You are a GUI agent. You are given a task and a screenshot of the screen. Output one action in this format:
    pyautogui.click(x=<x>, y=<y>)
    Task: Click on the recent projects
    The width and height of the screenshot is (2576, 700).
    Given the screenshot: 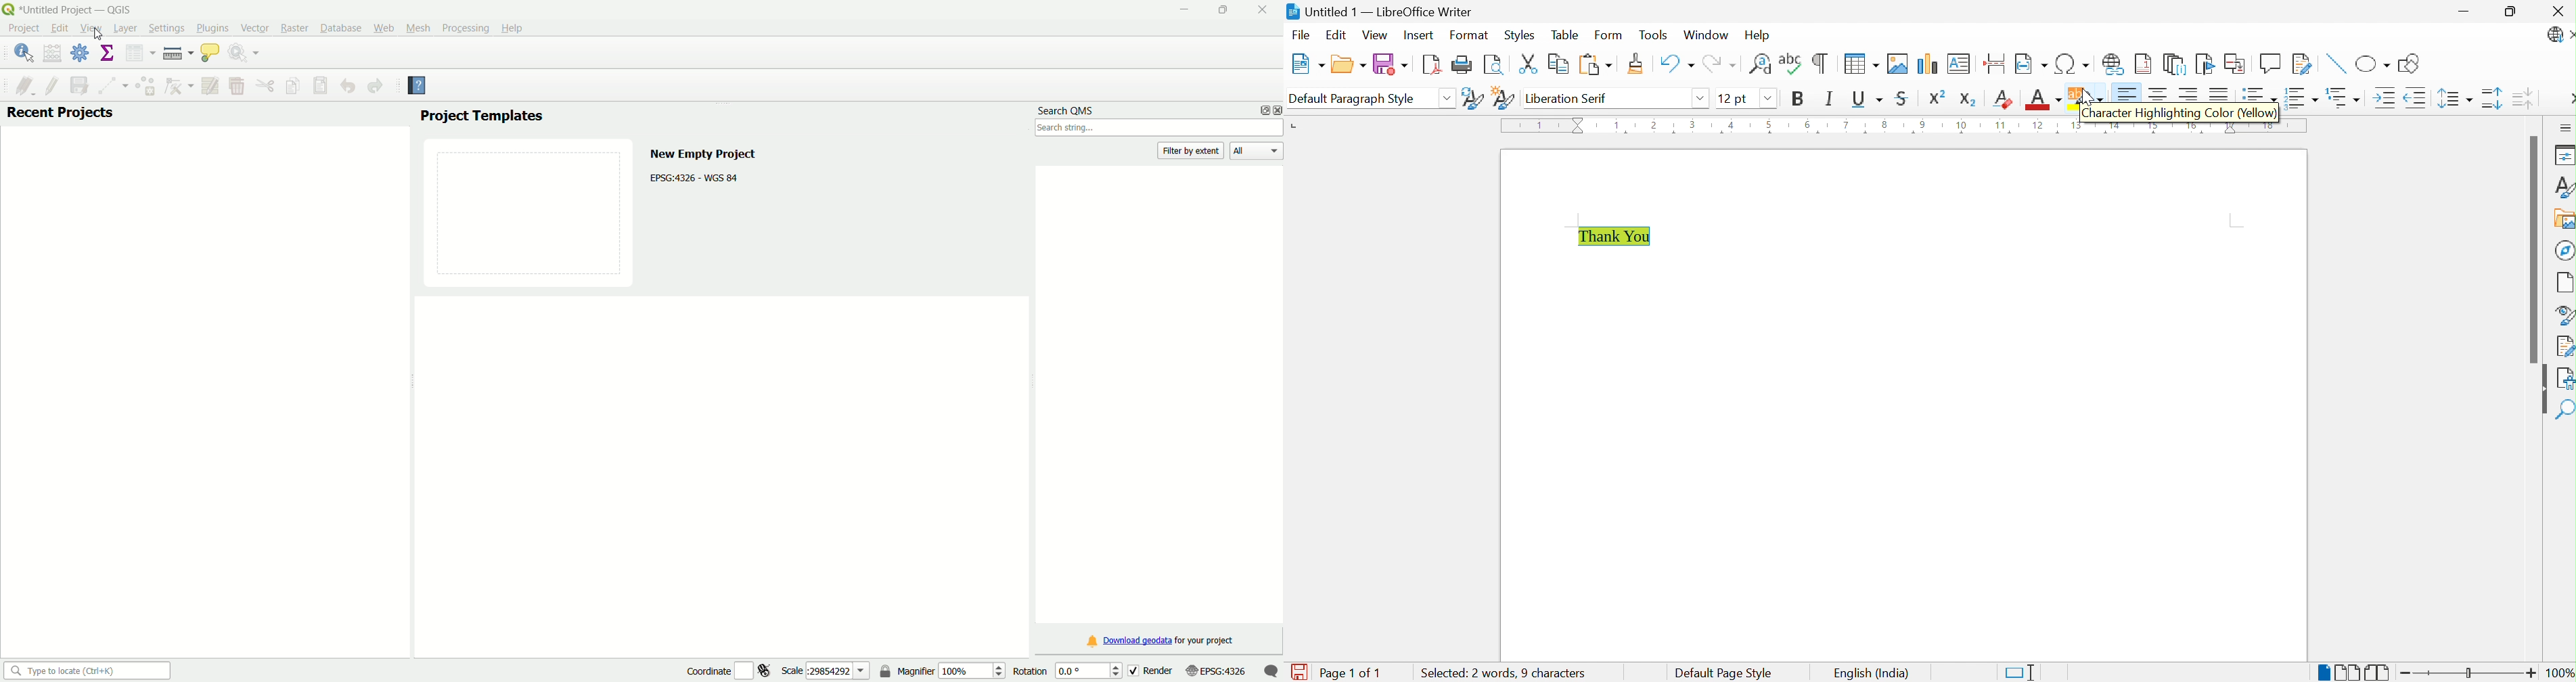 What is the action you would take?
    pyautogui.click(x=60, y=114)
    